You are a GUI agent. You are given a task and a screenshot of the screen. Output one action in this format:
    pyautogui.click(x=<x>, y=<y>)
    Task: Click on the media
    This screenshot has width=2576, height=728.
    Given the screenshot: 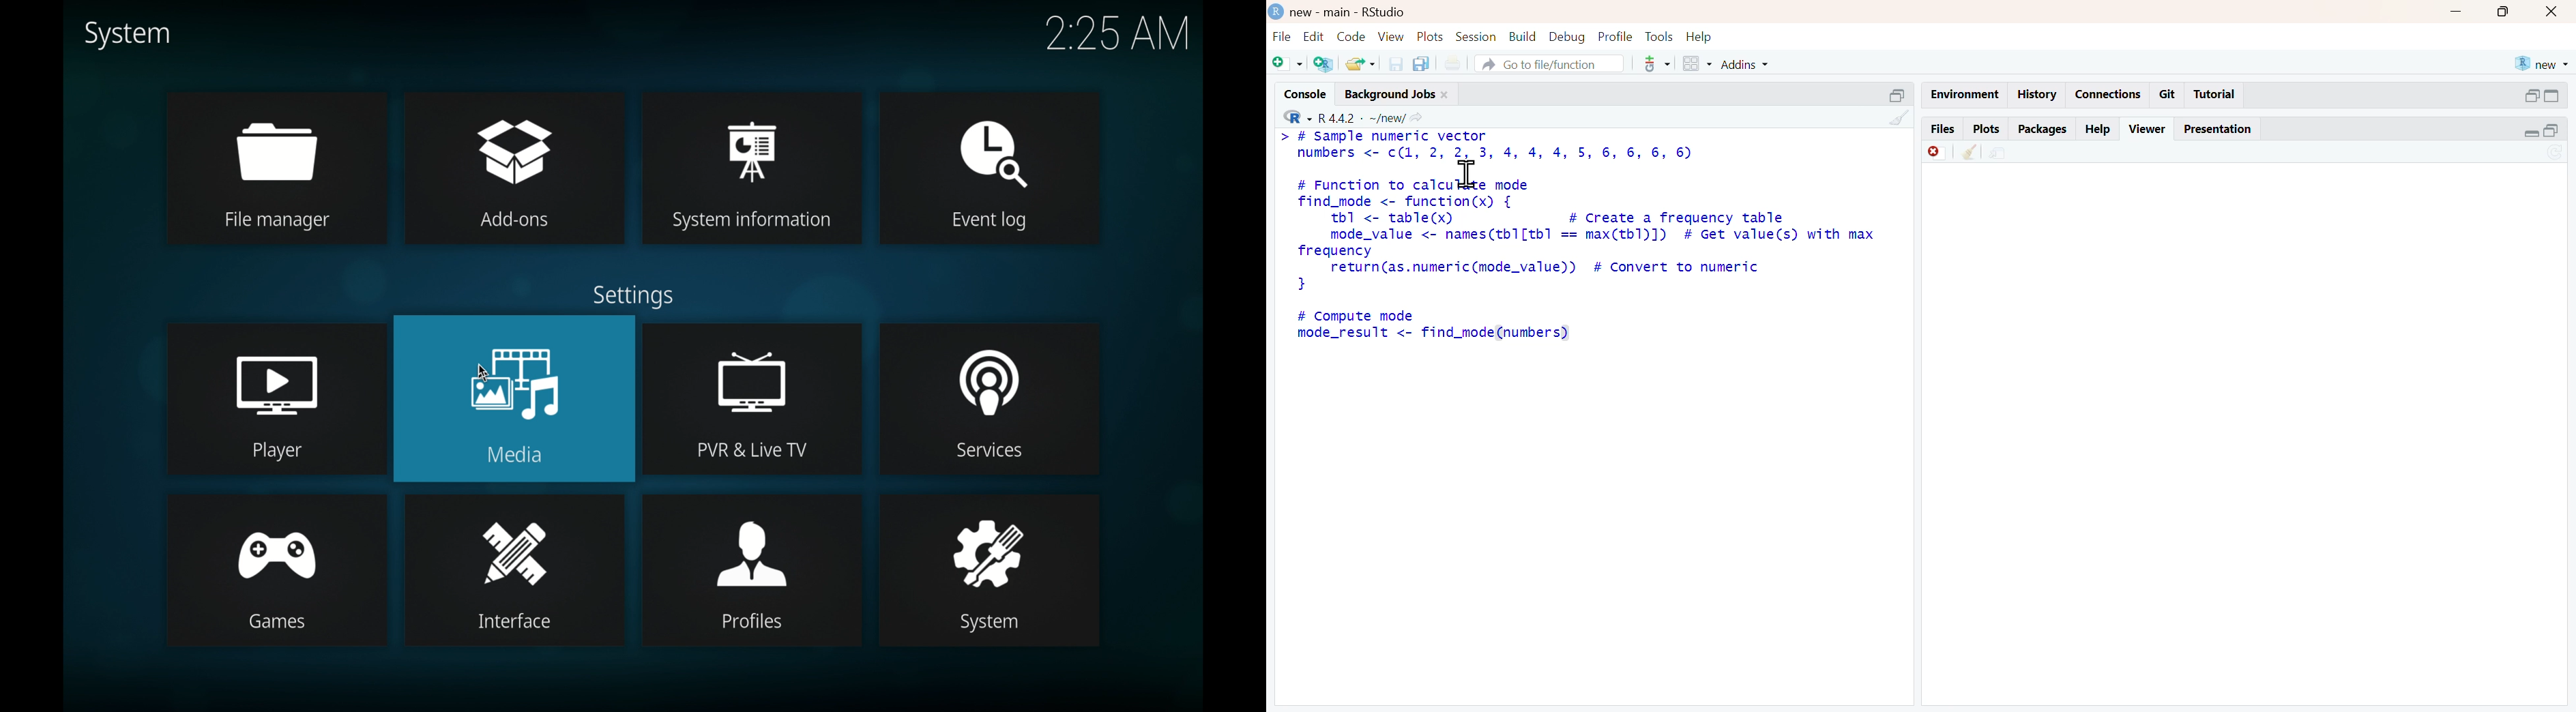 What is the action you would take?
    pyautogui.click(x=516, y=372)
    